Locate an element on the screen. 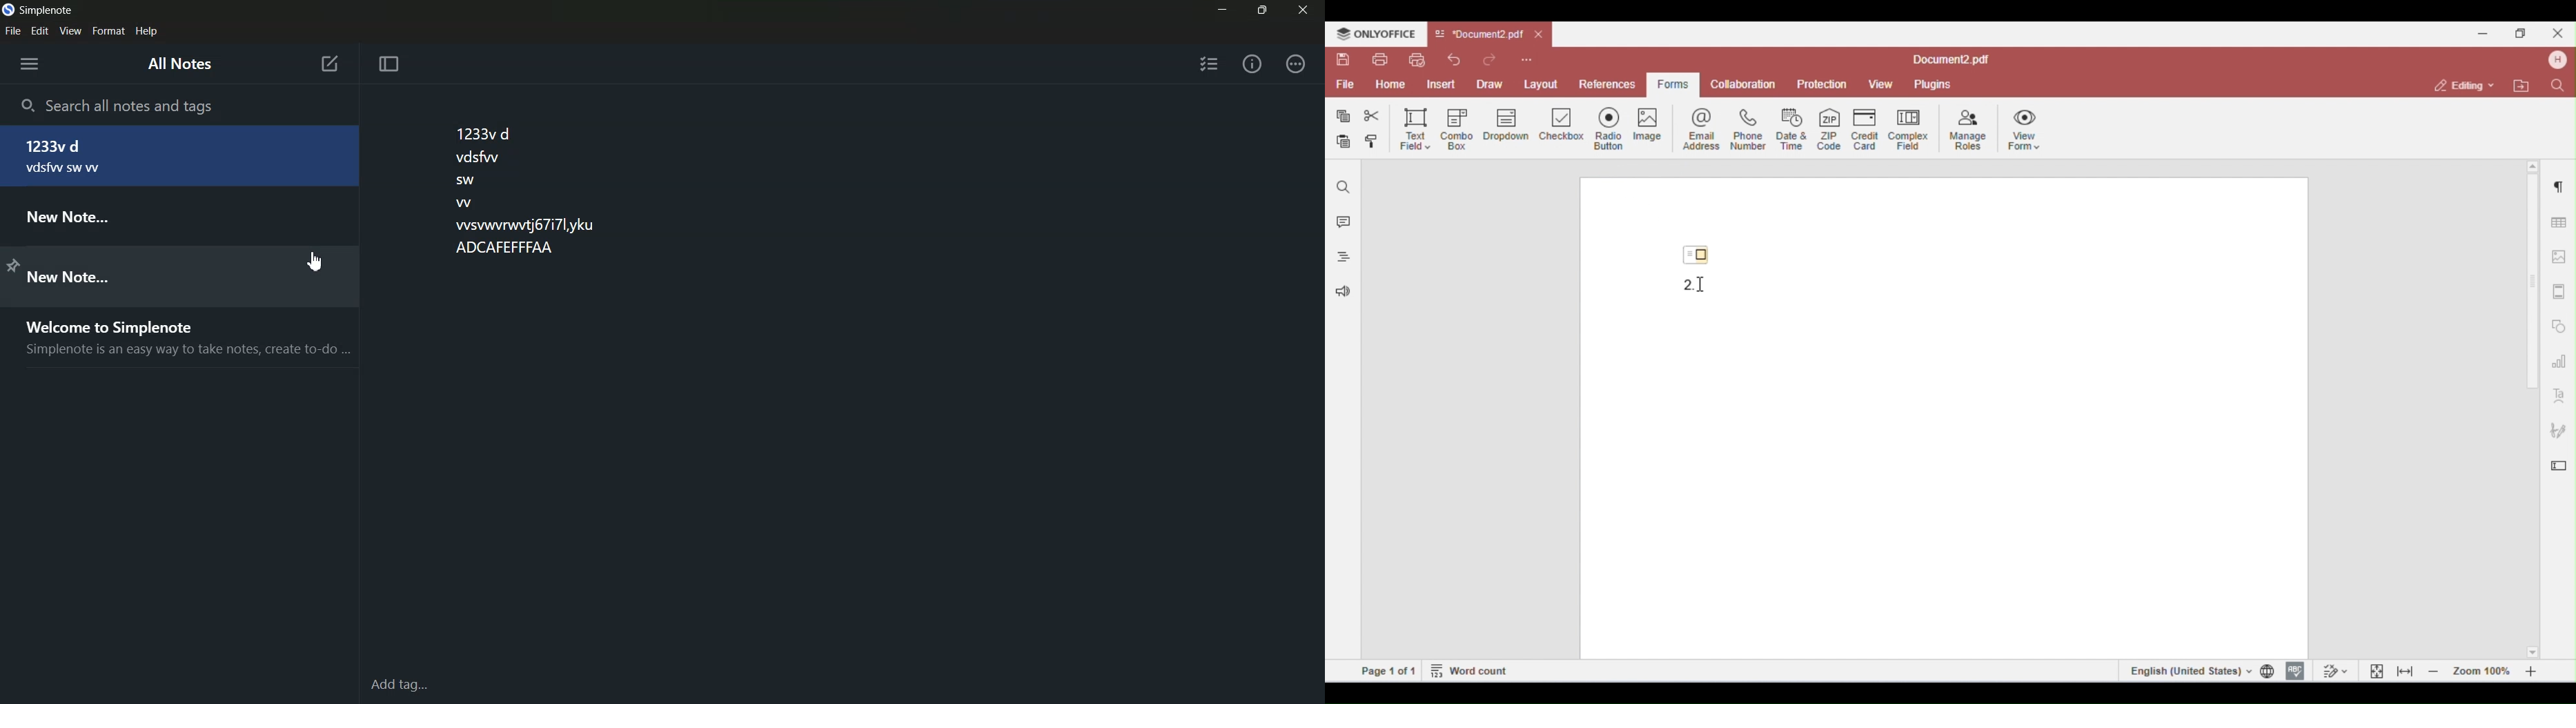 This screenshot has height=728, width=2576. Search notes and tags is located at coordinates (179, 104).